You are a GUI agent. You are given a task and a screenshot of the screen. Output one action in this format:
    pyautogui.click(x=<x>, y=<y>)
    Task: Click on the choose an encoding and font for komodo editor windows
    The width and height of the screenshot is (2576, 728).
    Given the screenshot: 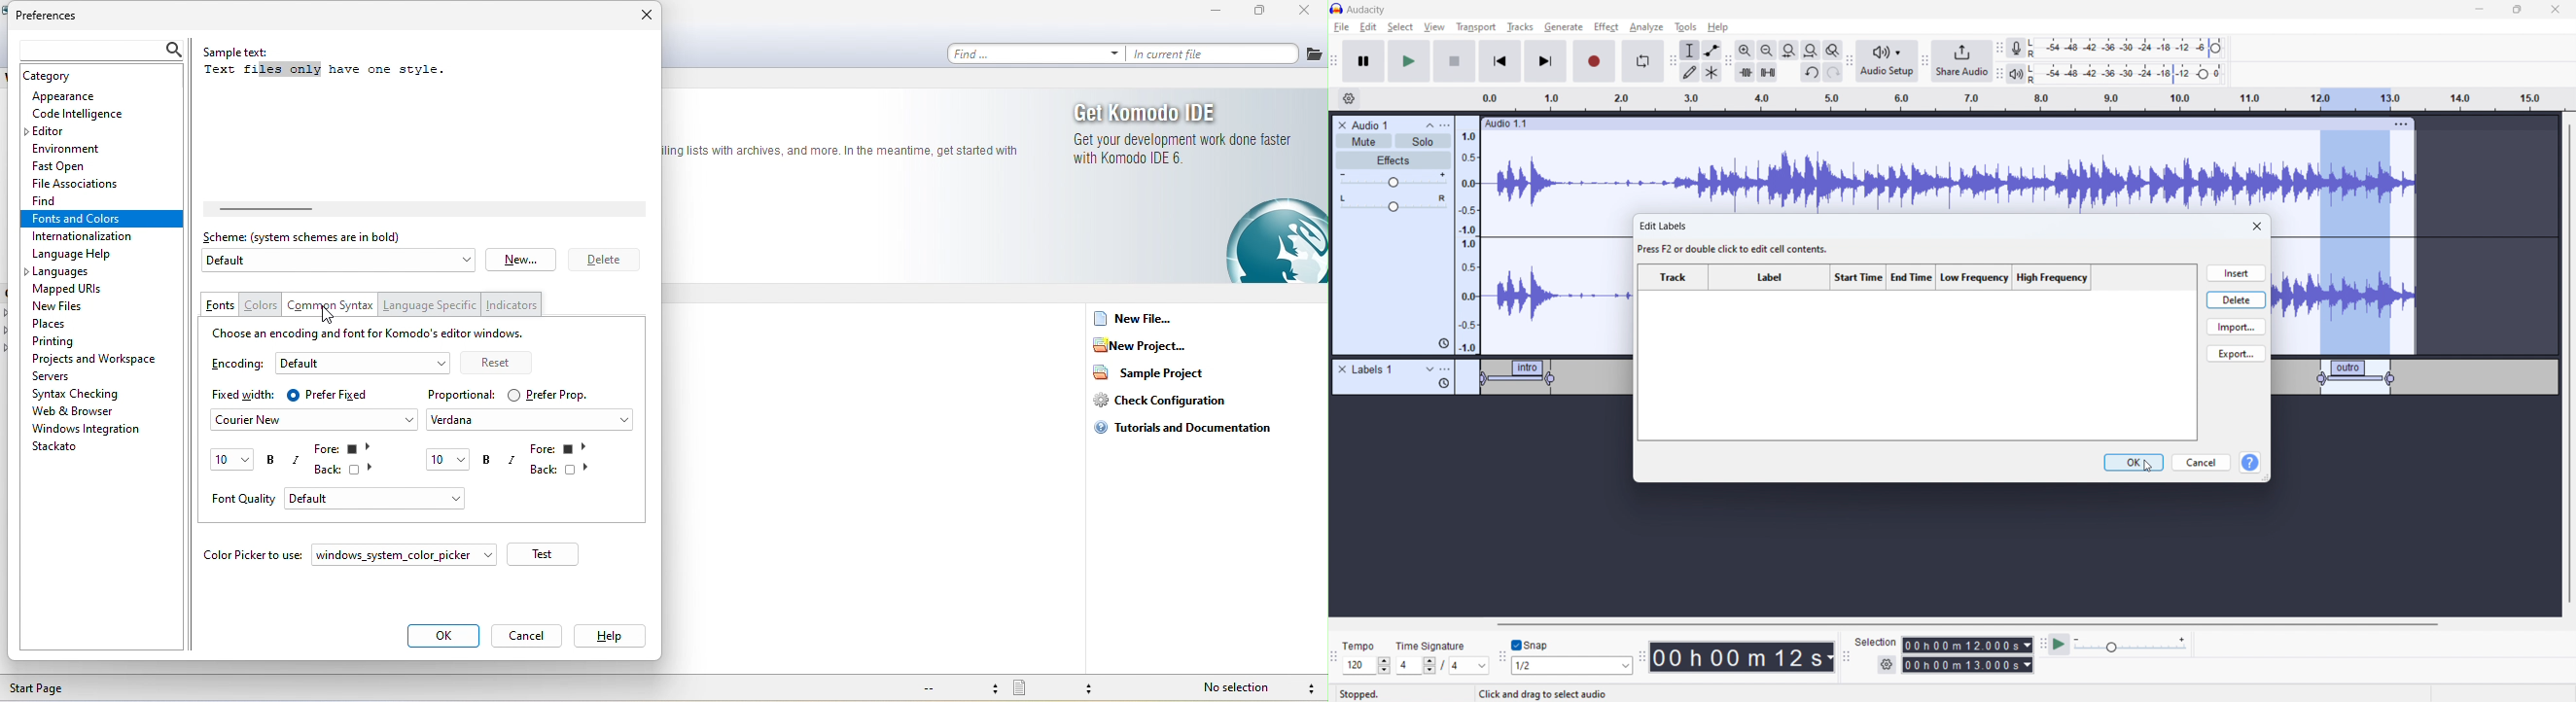 What is the action you would take?
    pyautogui.click(x=380, y=333)
    